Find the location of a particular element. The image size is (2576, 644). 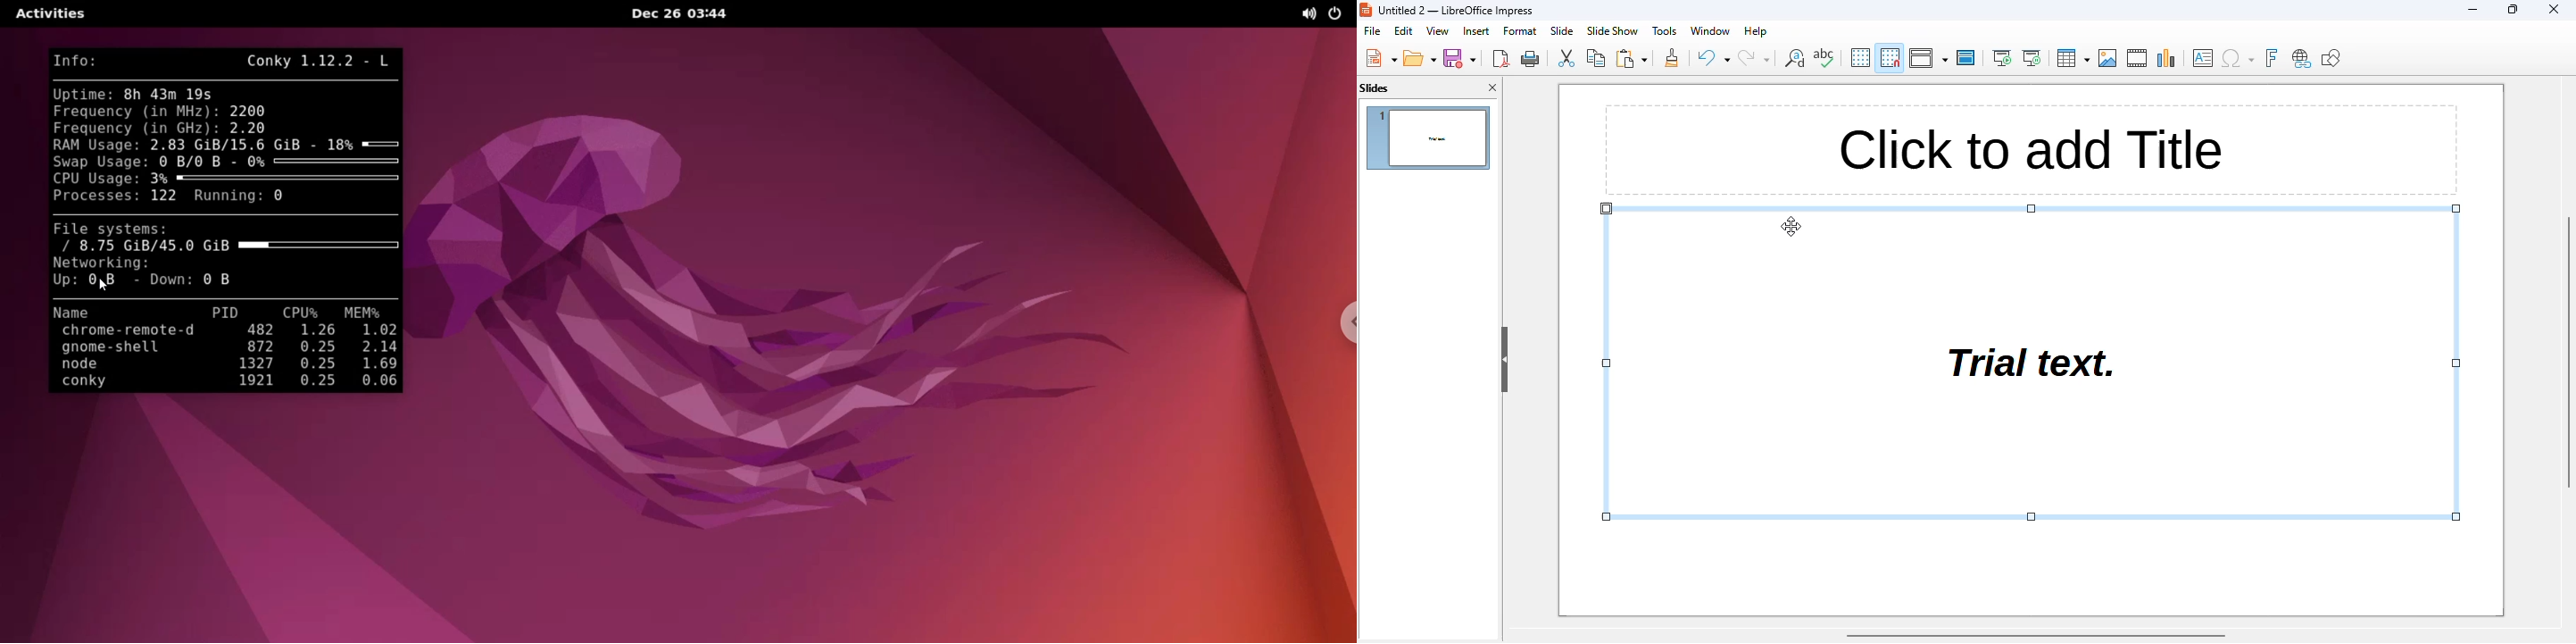

insert fontwork text is located at coordinates (2271, 57).